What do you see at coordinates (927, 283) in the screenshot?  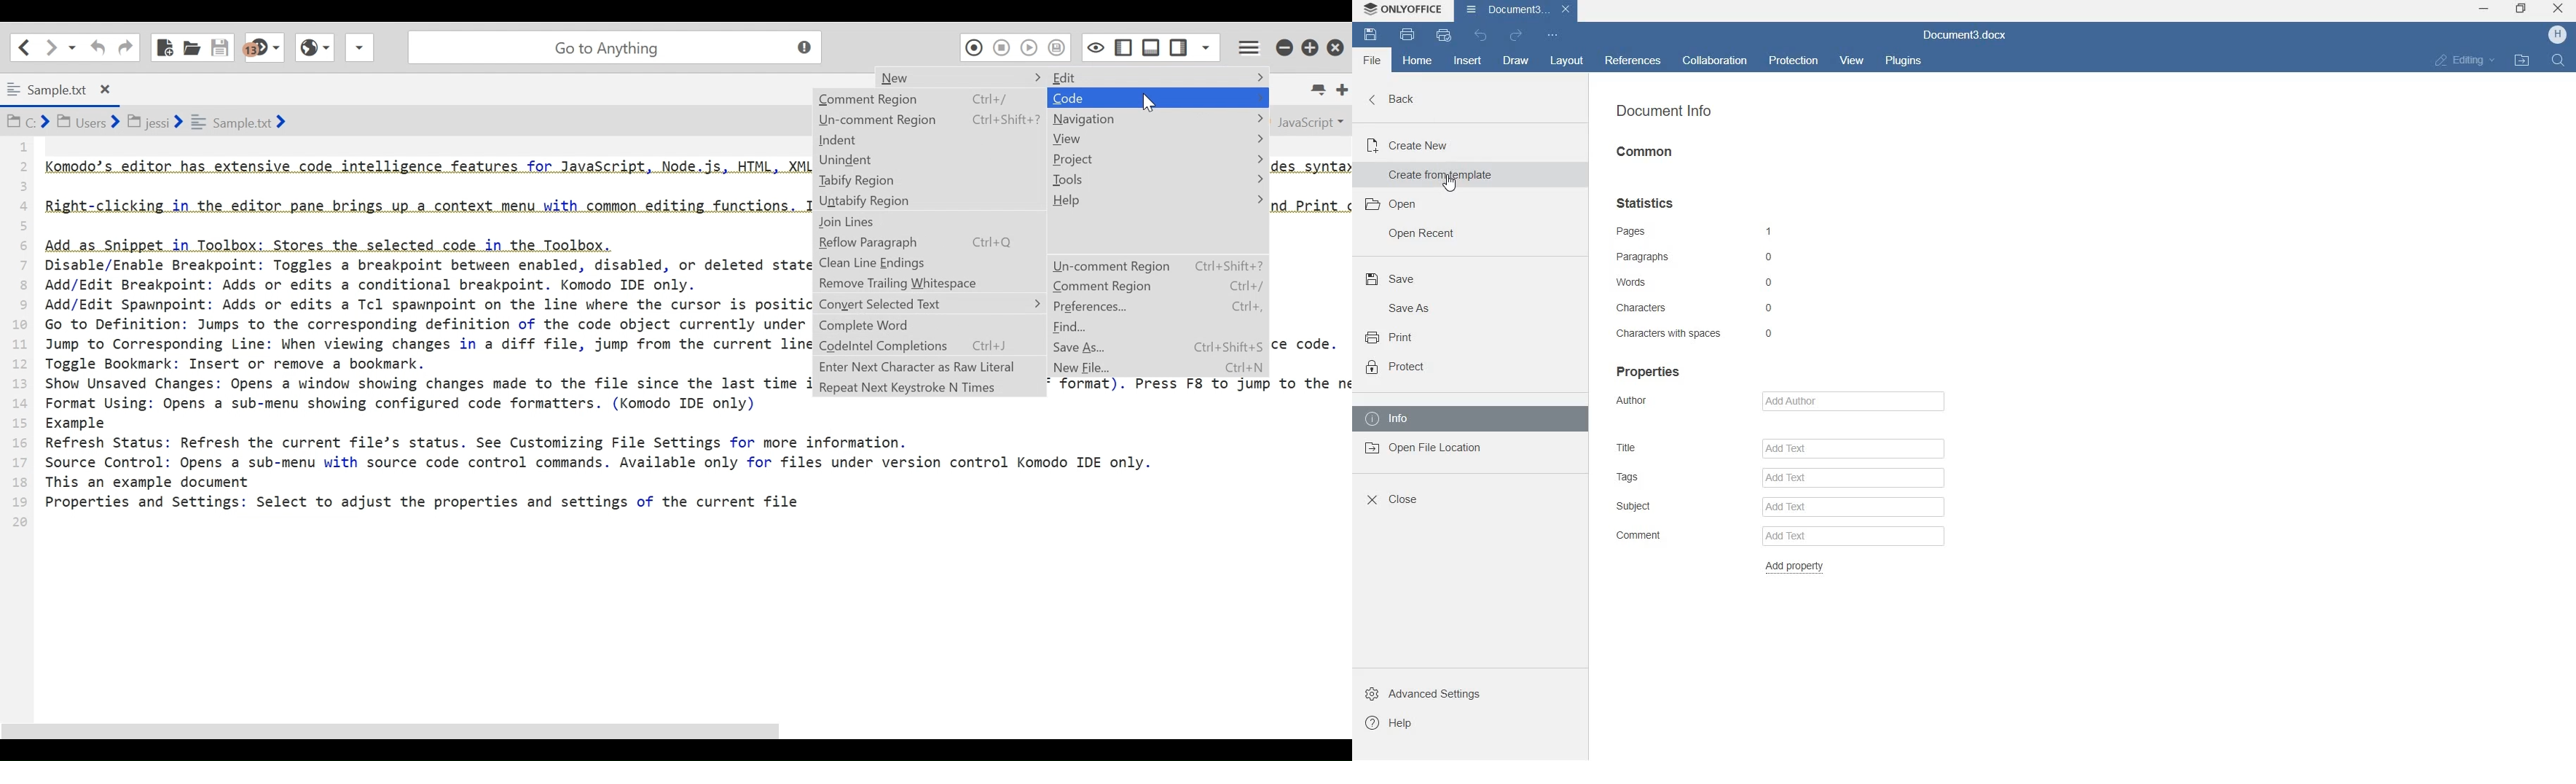 I see `Remove Trailing Whitespace` at bounding box center [927, 283].